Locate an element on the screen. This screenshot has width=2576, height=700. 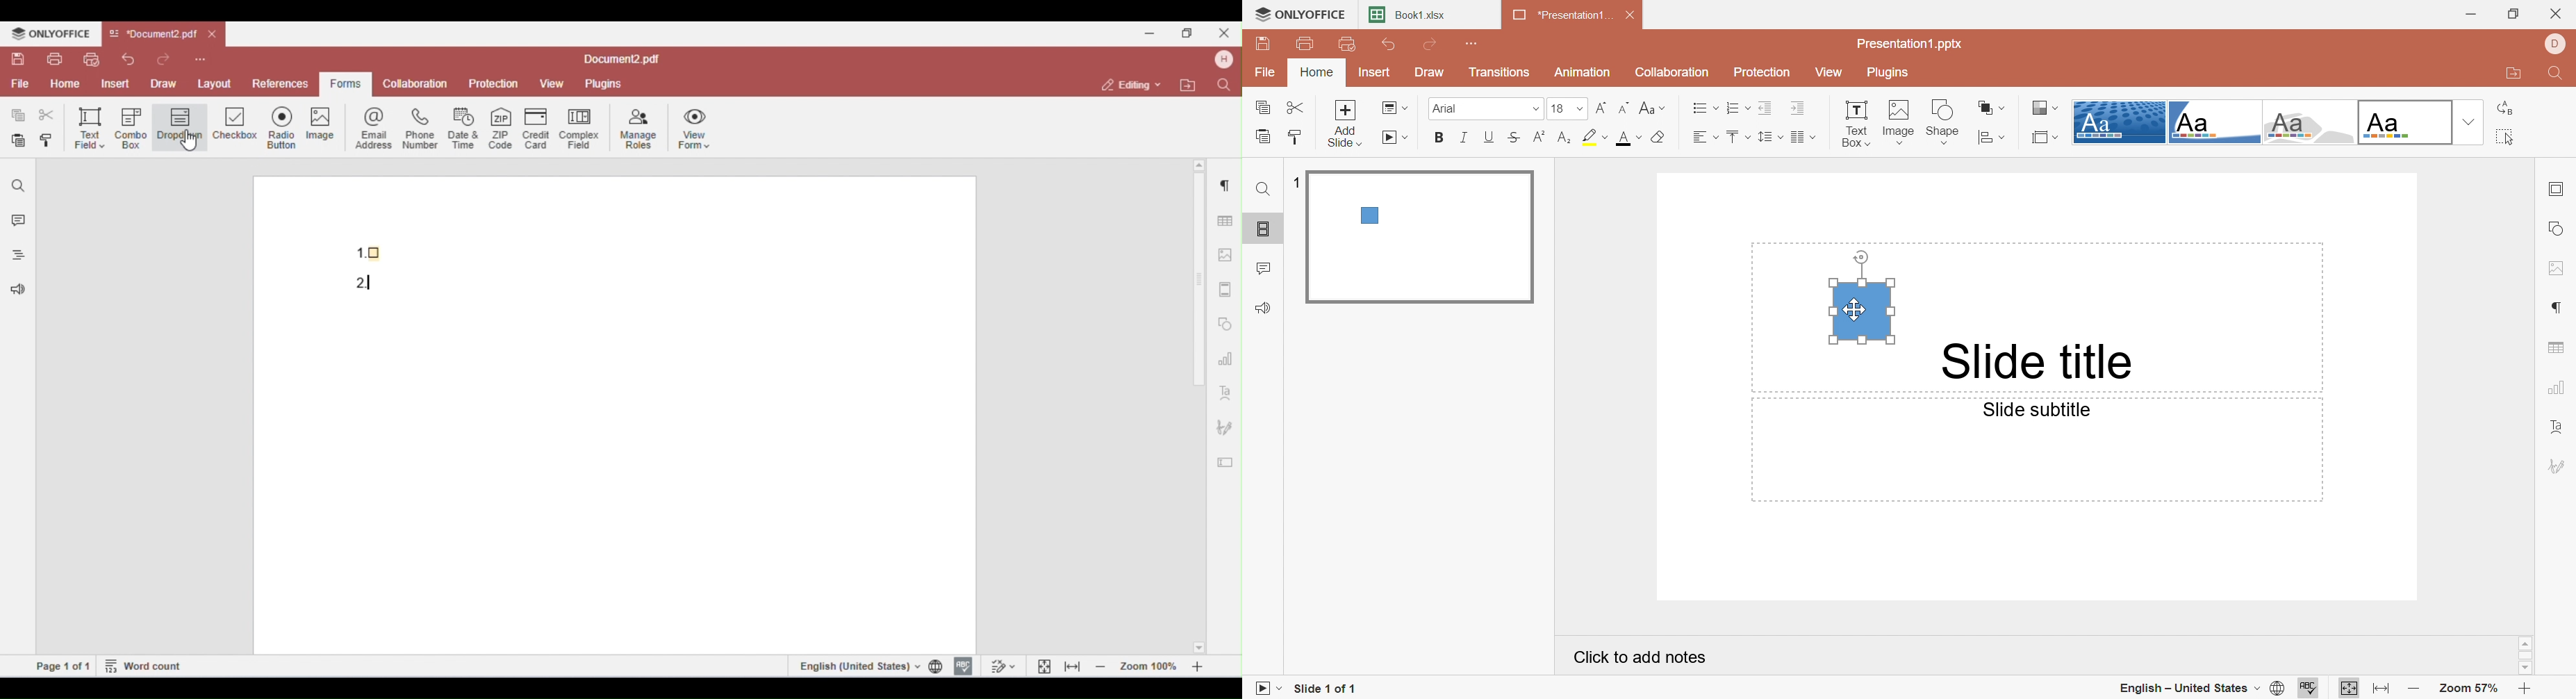
Image settings is located at coordinates (2558, 265).